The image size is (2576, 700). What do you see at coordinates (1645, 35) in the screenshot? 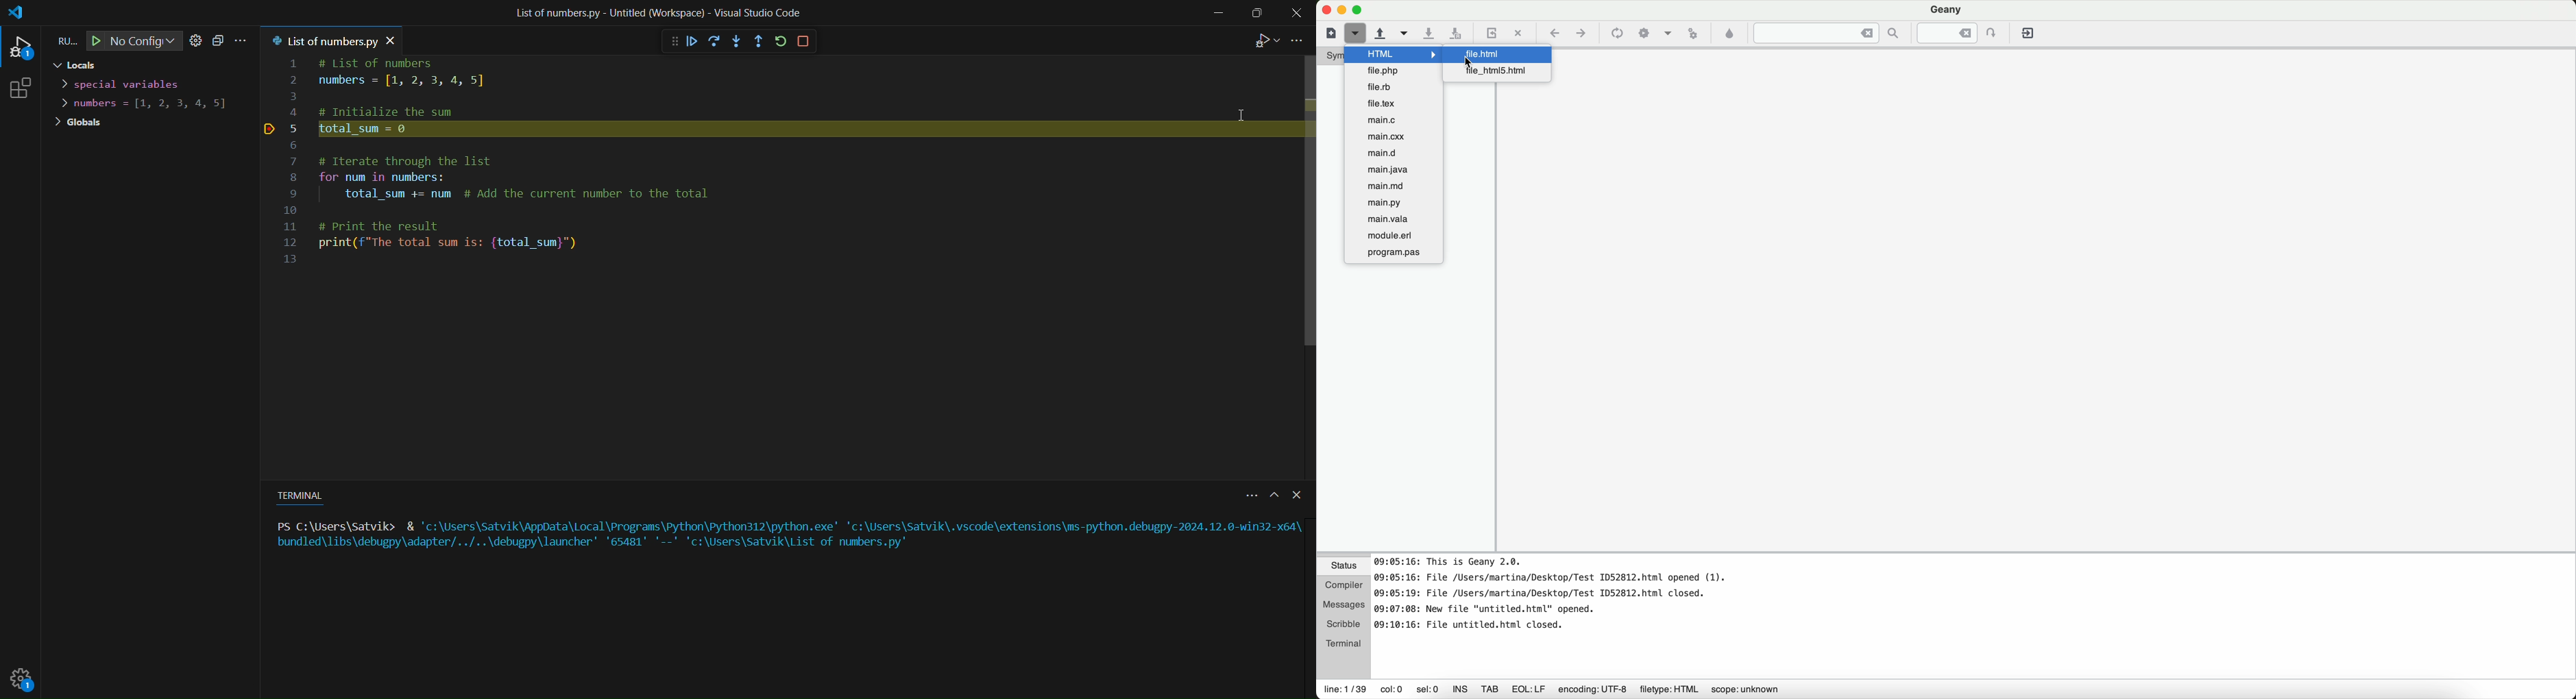
I see `build the current file` at bounding box center [1645, 35].